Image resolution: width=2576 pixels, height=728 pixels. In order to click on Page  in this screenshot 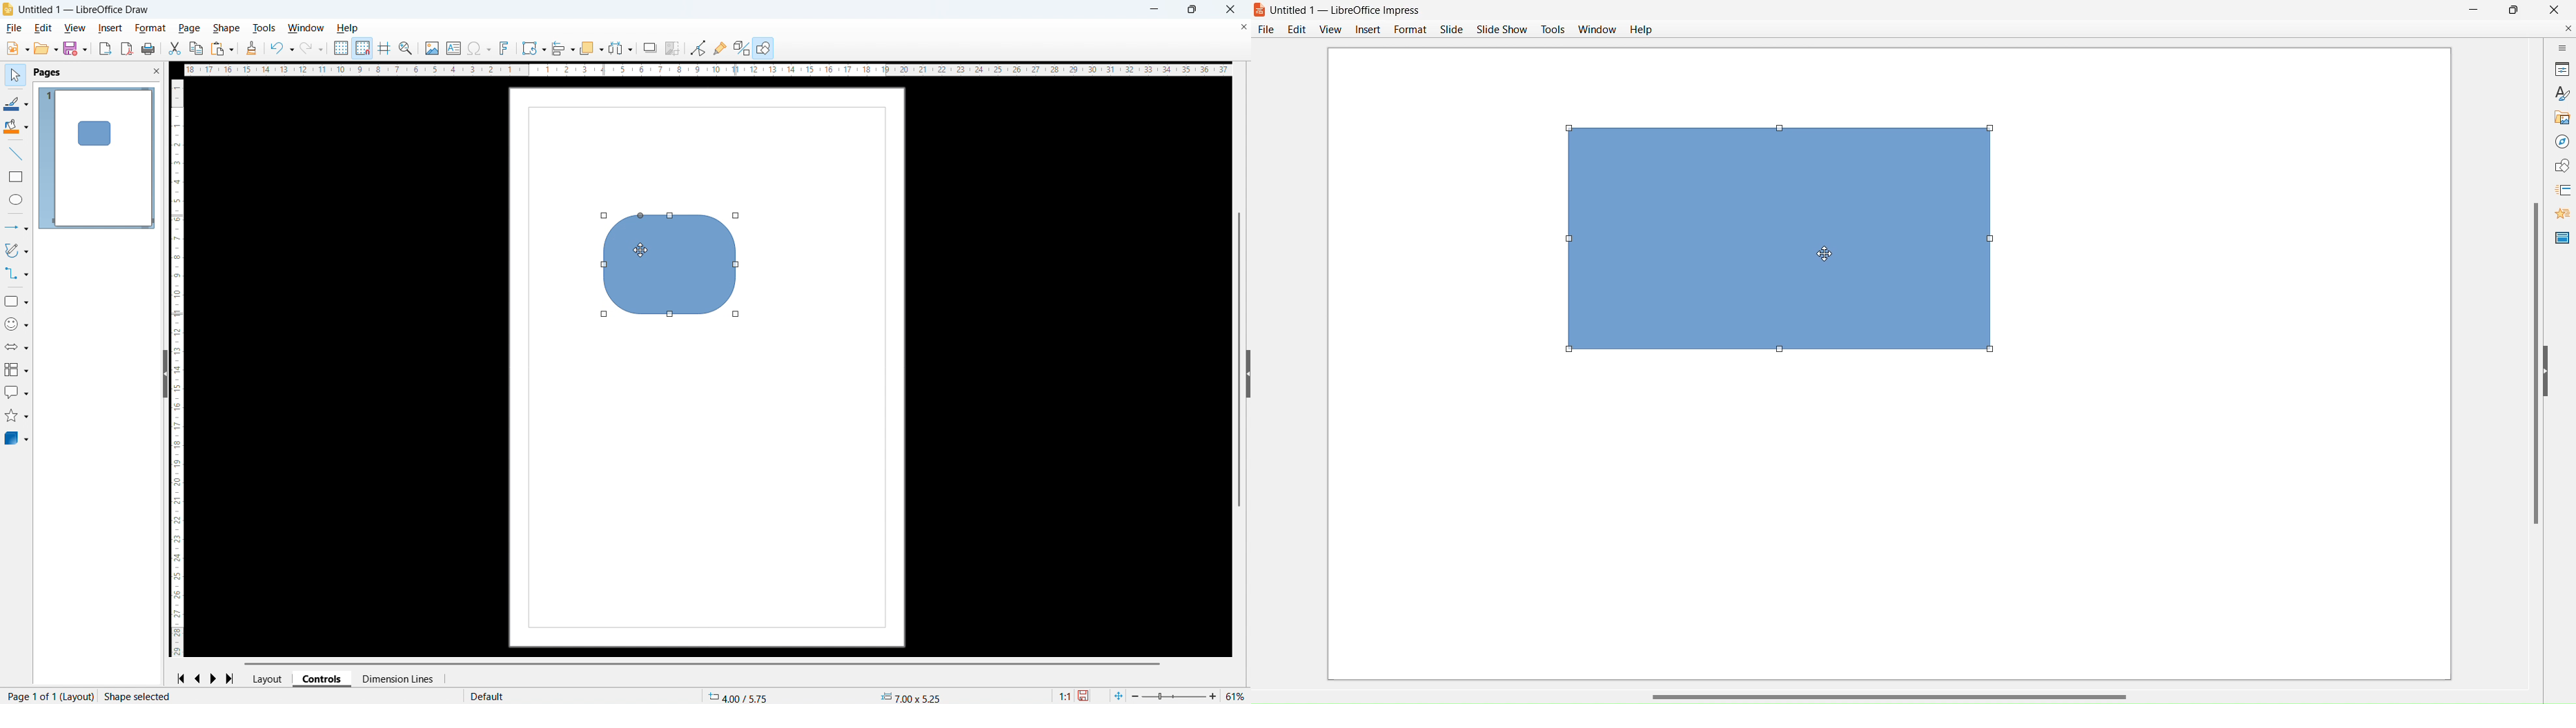, I will do `click(189, 28)`.